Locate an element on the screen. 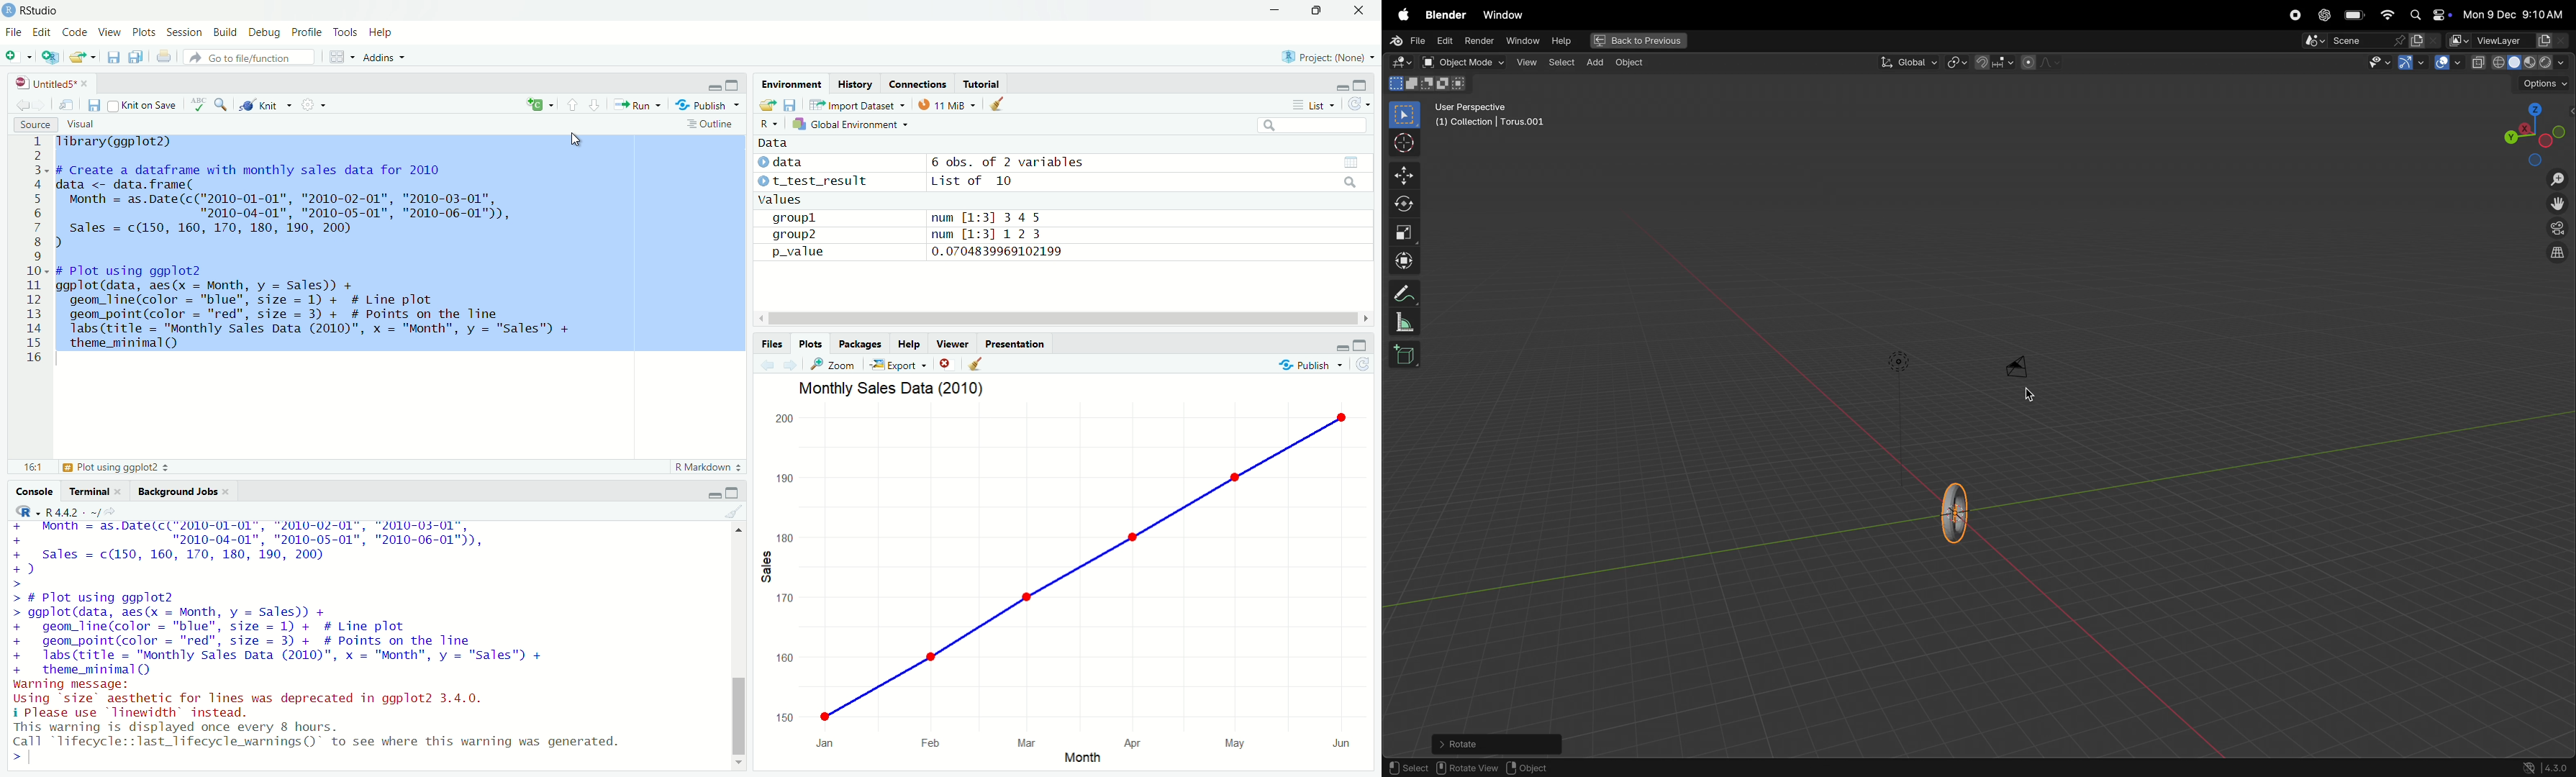  minimise is located at coordinates (1341, 84).